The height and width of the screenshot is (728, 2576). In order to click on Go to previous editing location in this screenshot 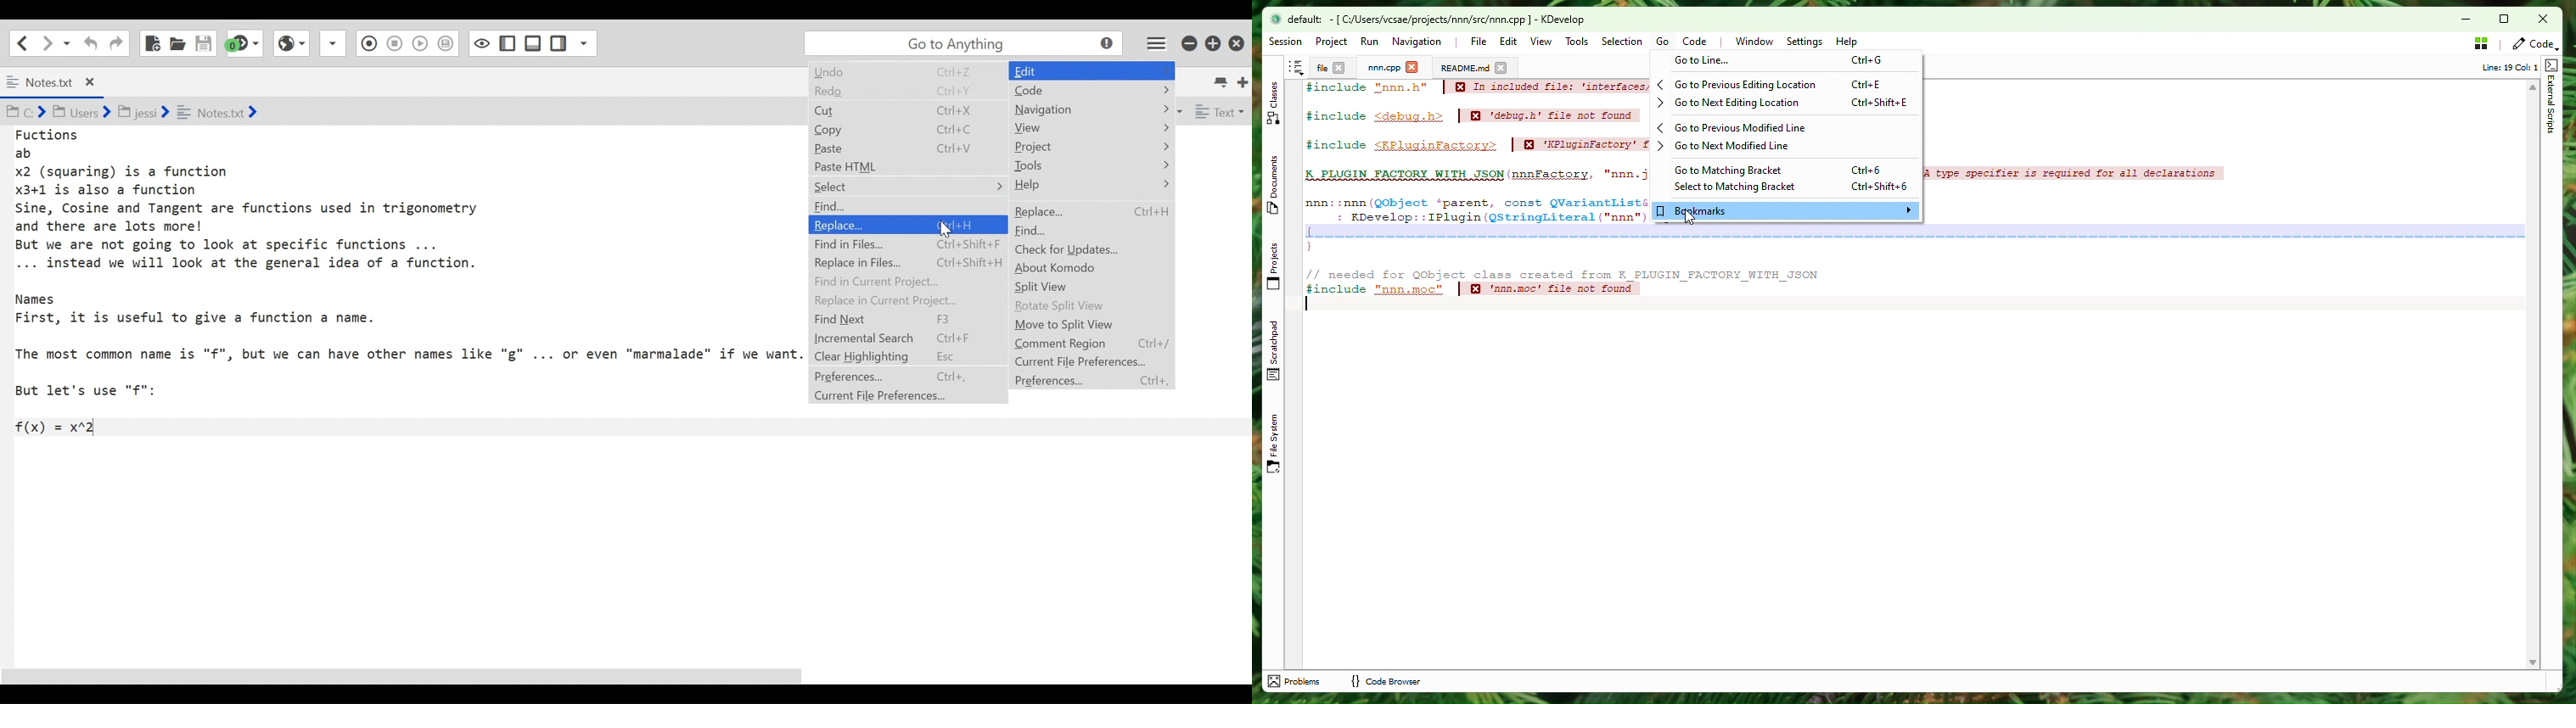, I will do `click(1784, 84)`.